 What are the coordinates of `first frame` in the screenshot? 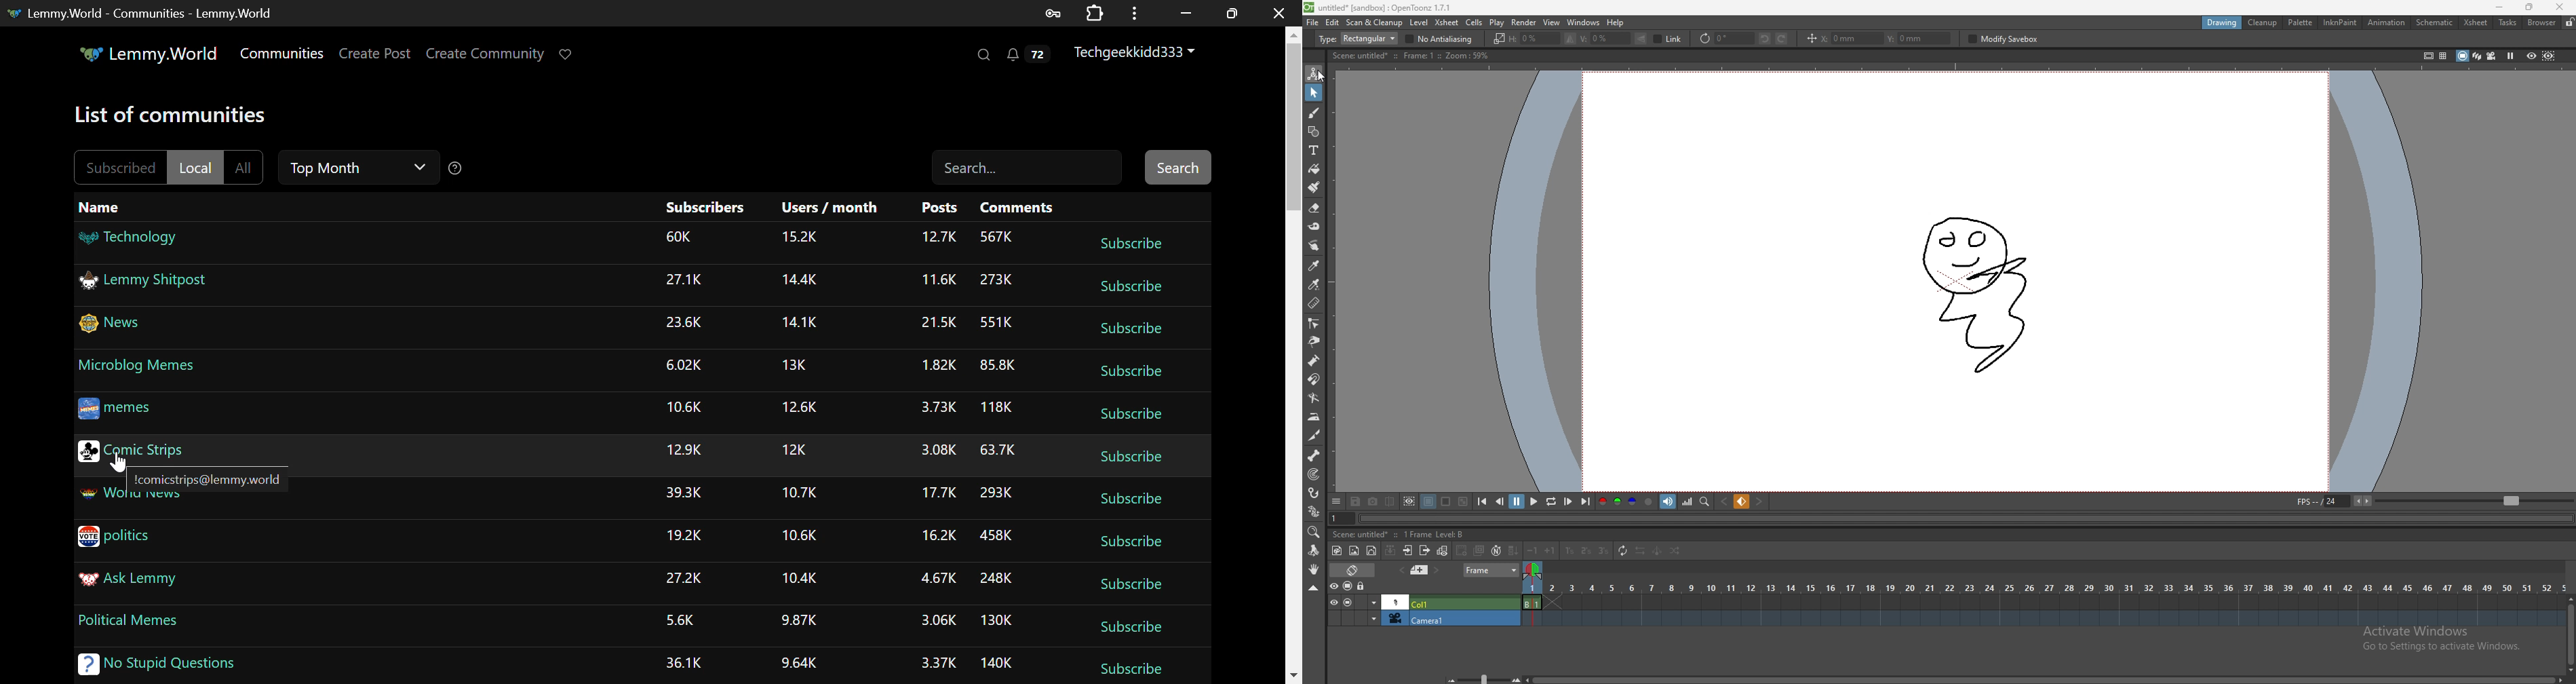 It's located at (1483, 502).